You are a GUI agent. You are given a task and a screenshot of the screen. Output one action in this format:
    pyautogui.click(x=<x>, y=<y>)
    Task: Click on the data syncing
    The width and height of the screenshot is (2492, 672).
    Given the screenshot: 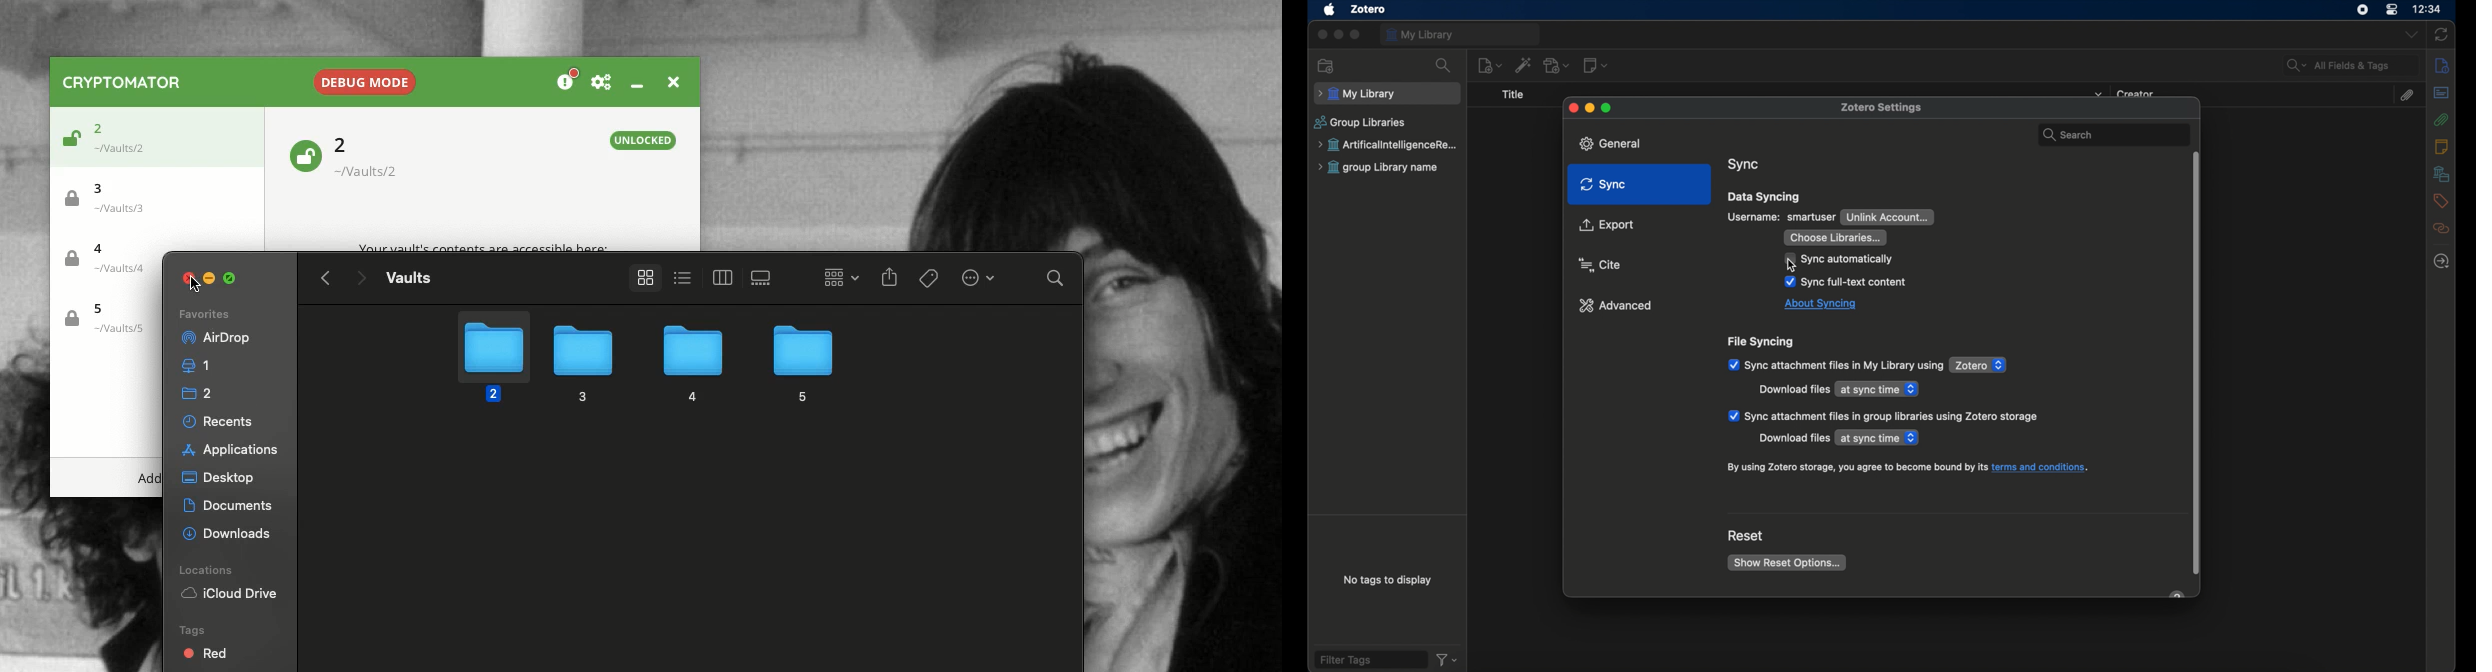 What is the action you would take?
    pyautogui.click(x=1765, y=197)
    